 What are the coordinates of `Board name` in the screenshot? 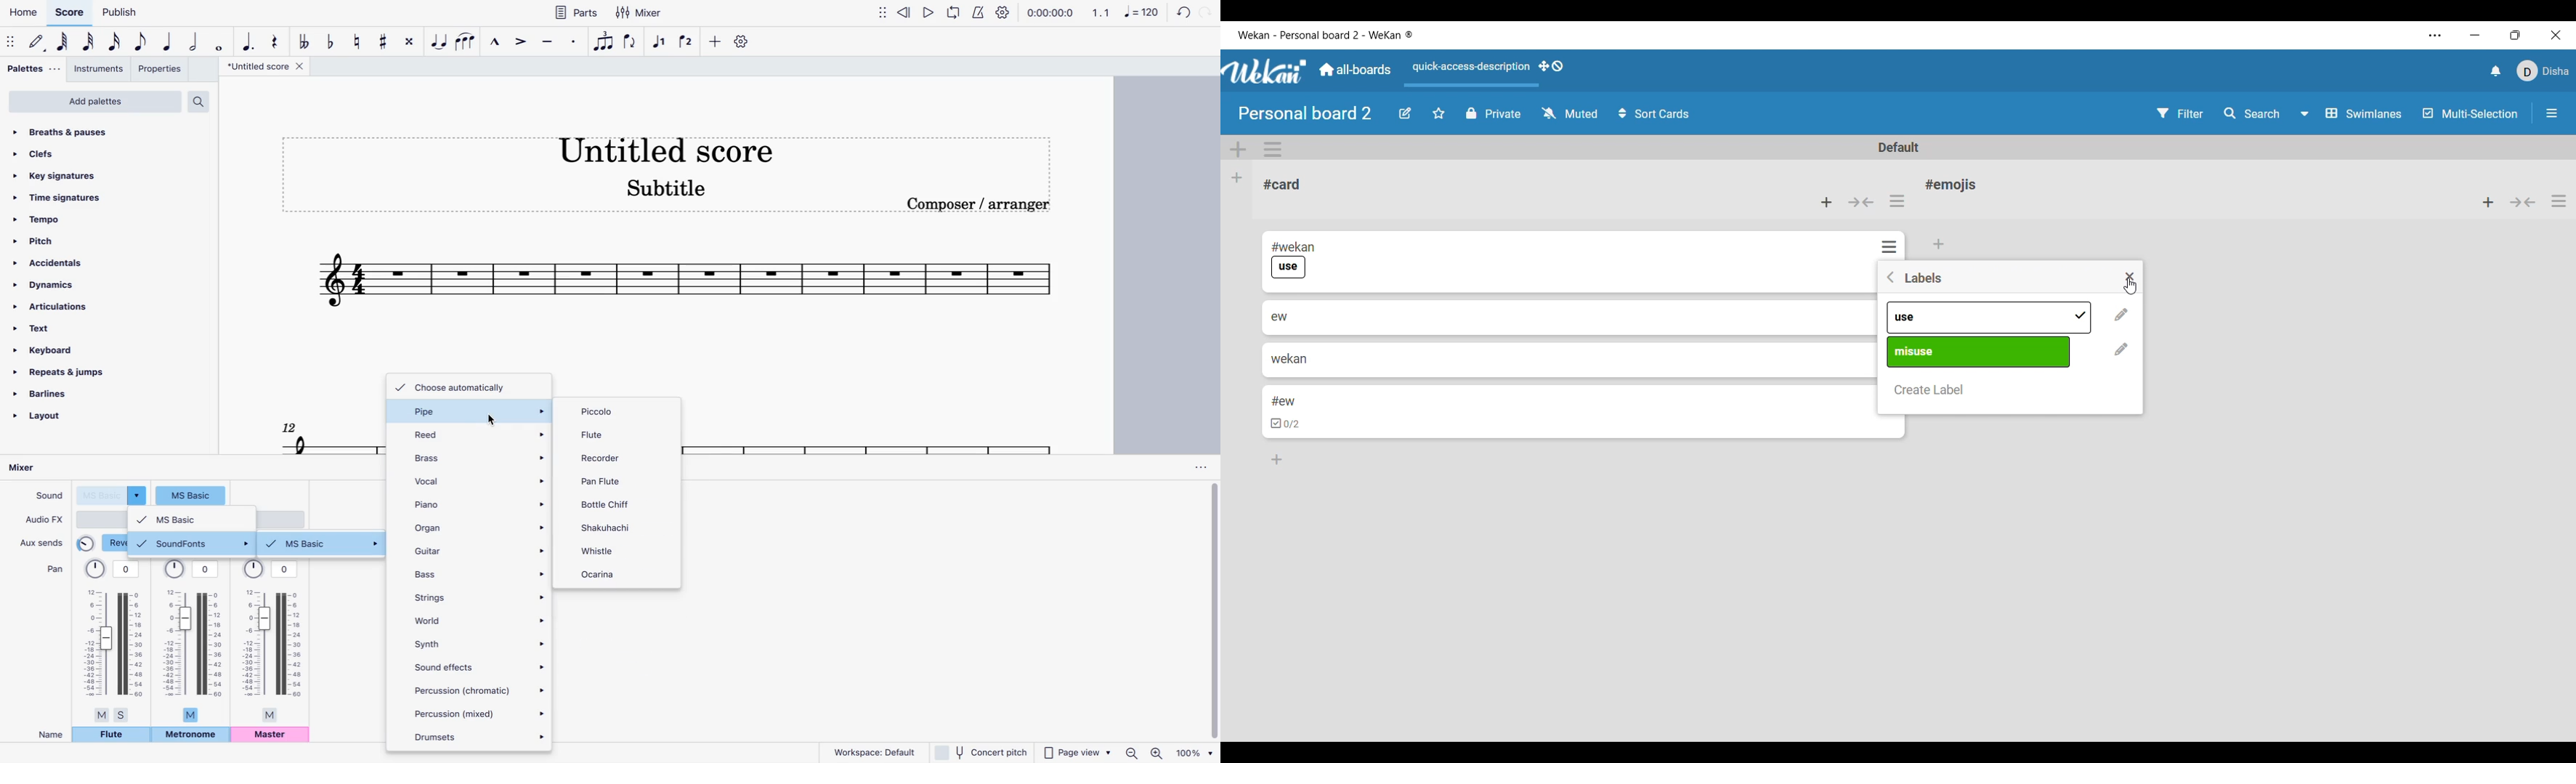 It's located at (1304, 113).